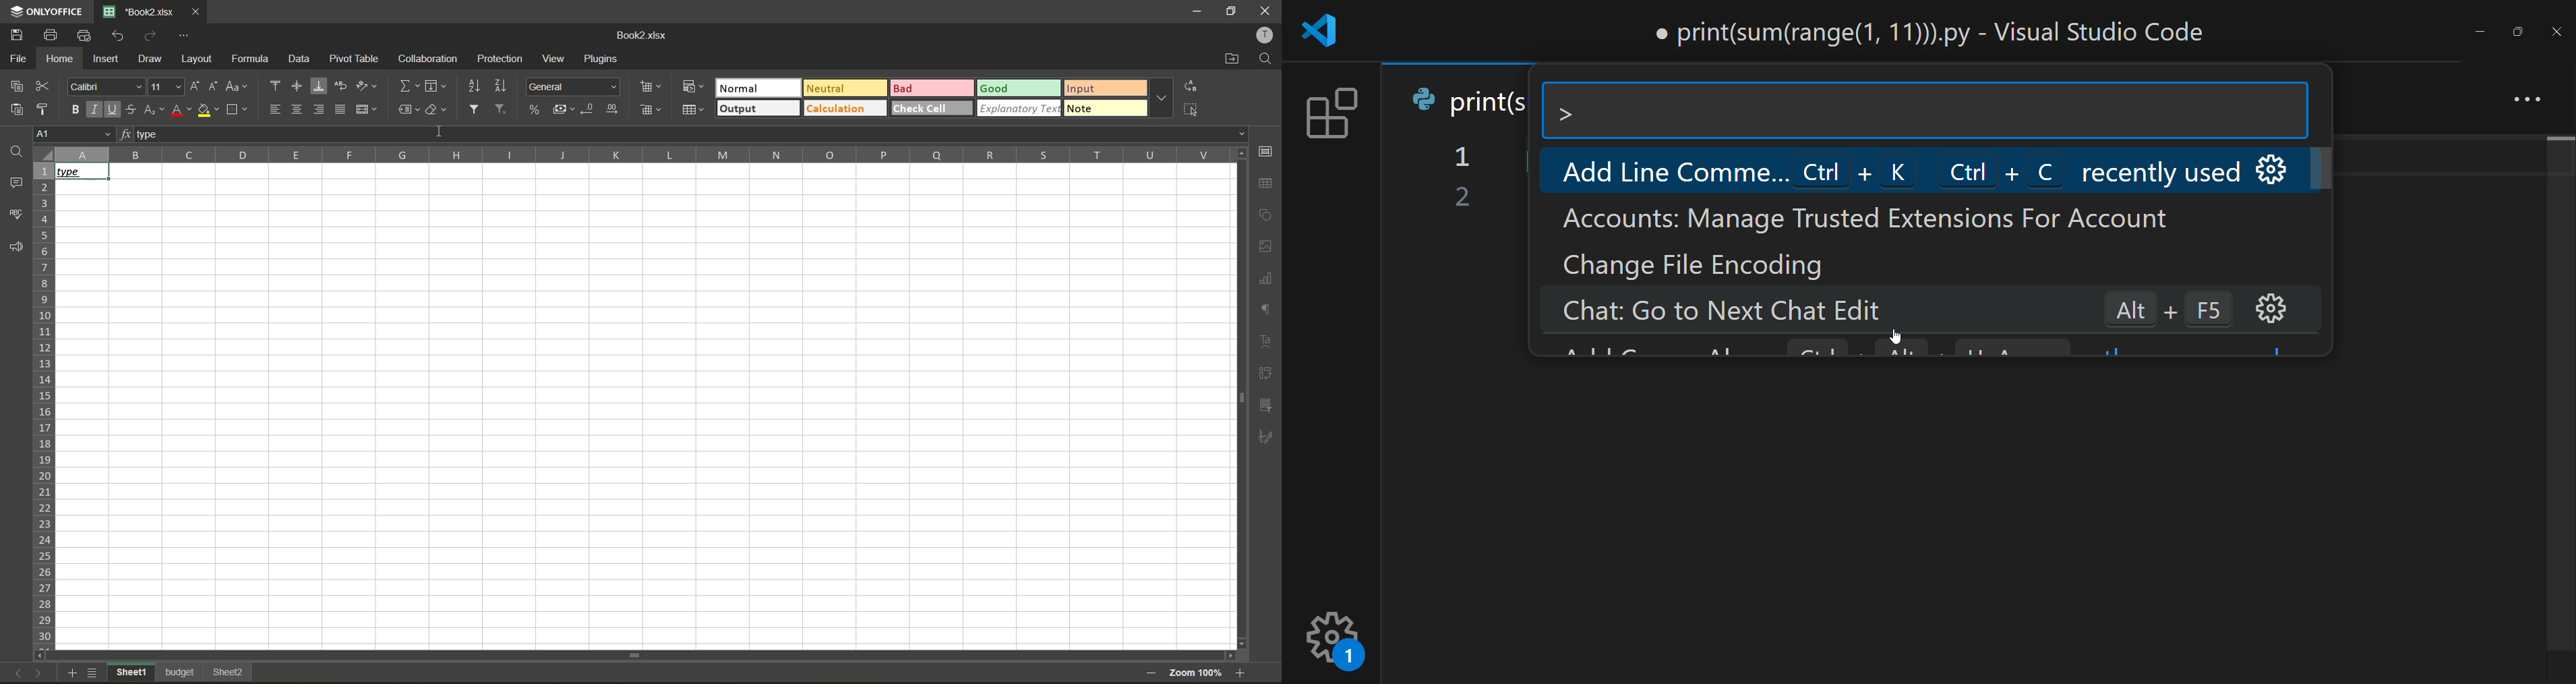 This screenshot has height=700, width=2576. I want to click on format as table, so click(694, 111).